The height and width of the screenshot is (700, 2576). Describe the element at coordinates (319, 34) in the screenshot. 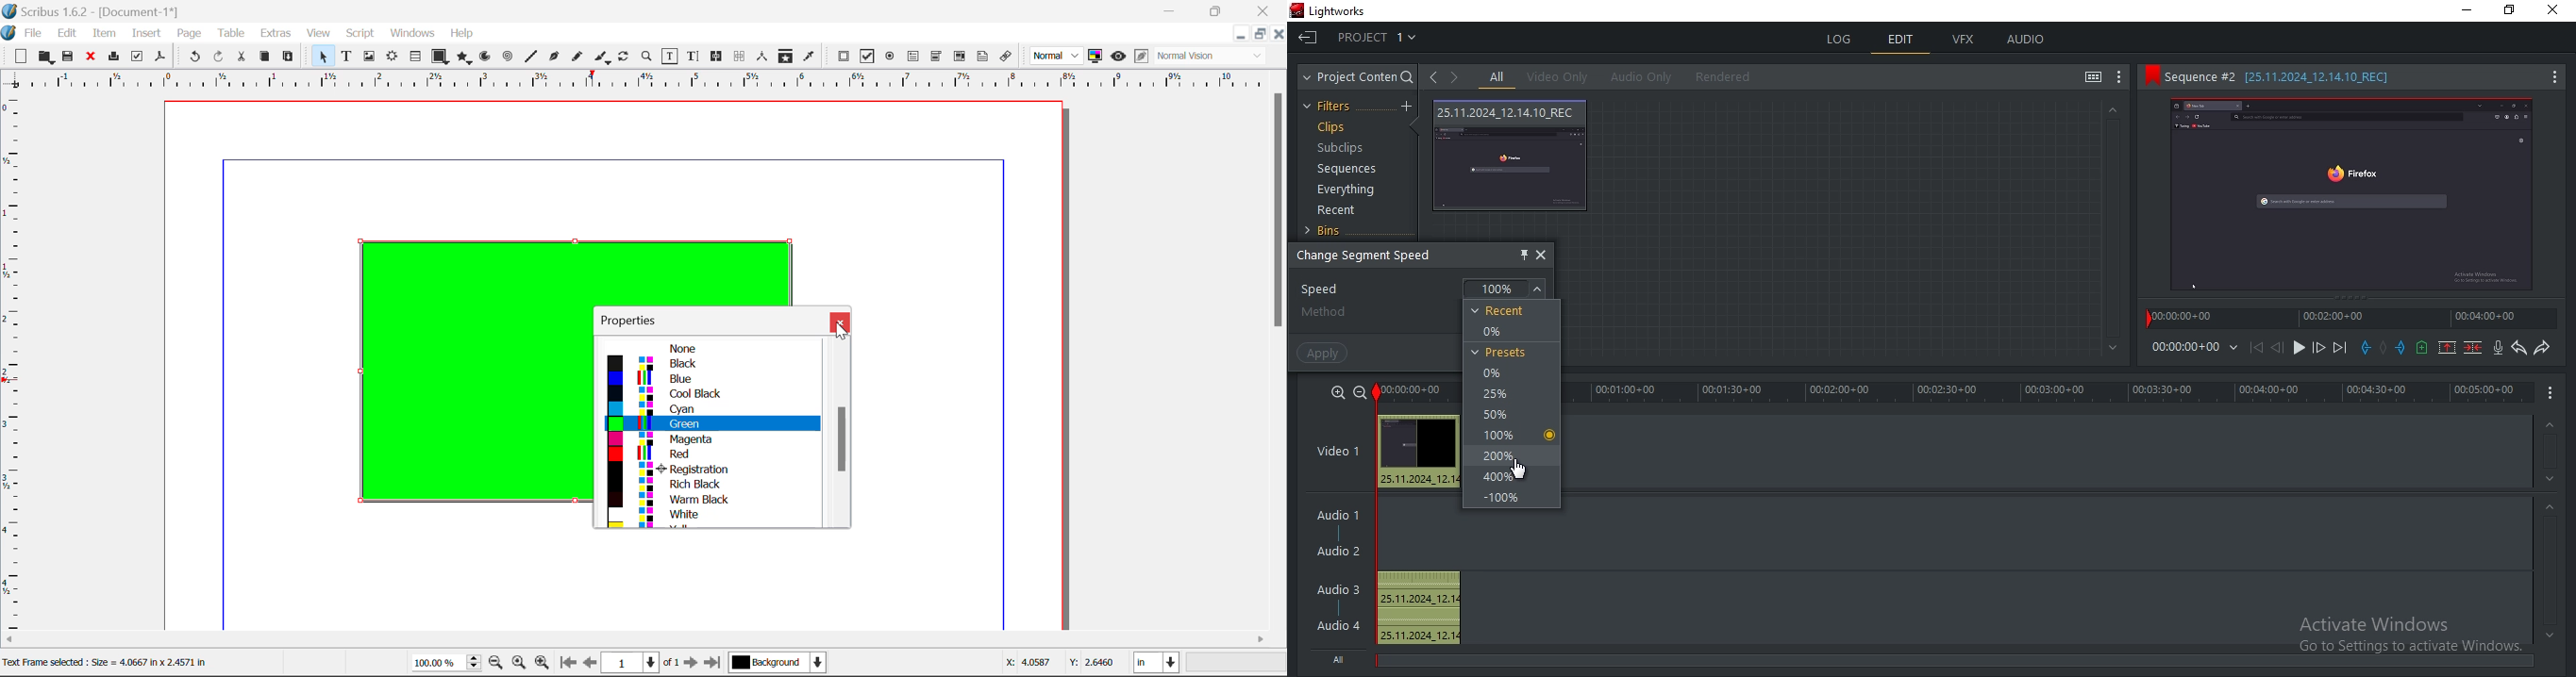

I see `View` at that location.